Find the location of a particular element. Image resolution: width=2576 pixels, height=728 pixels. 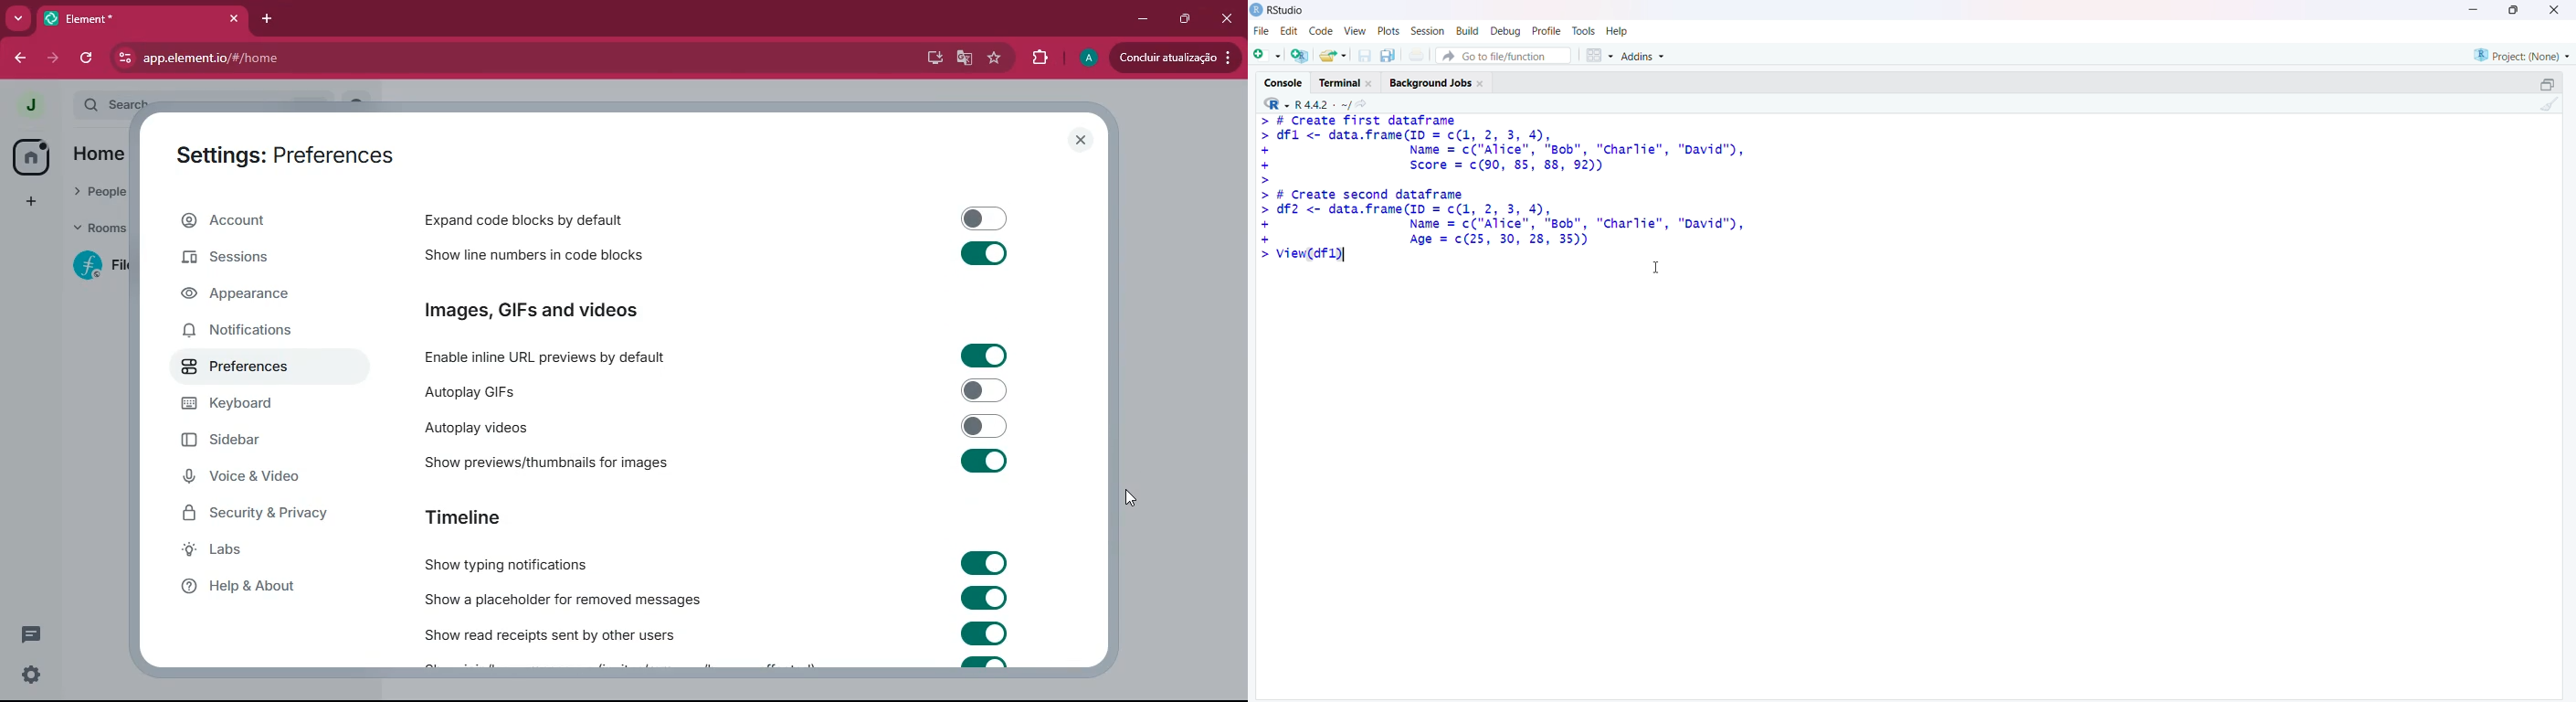

threads is located at coordinates (33, 633).